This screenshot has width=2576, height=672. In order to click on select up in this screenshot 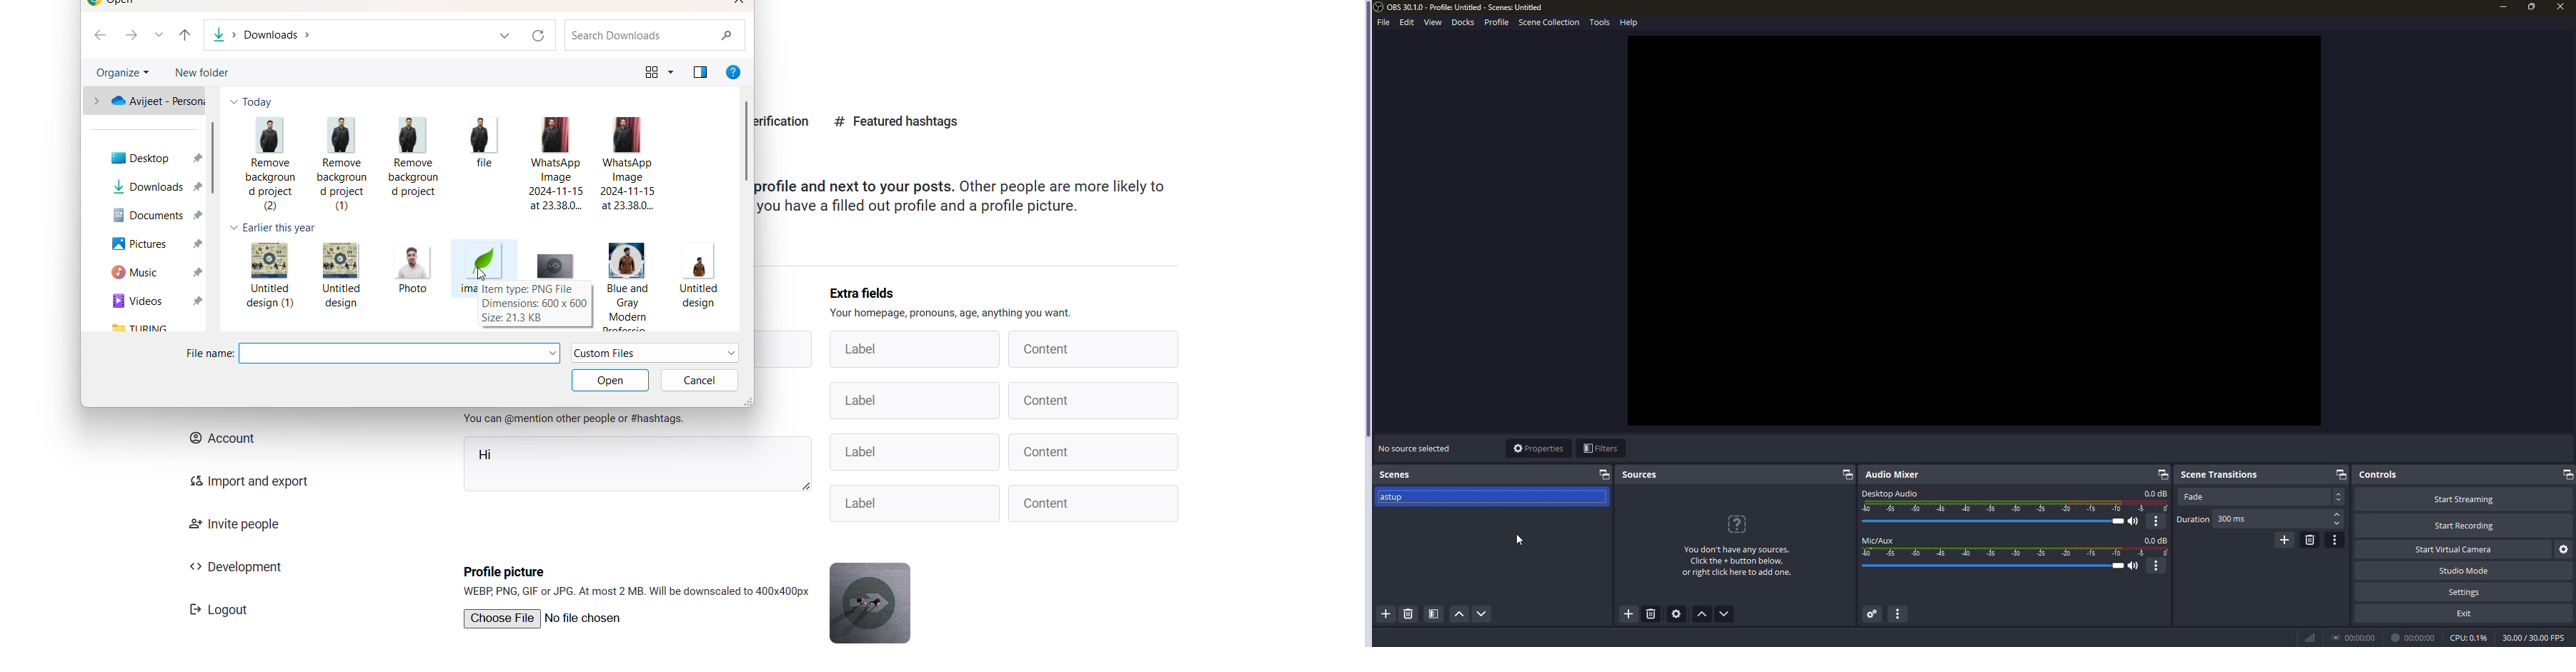, I will do `click(2338, 515)`.